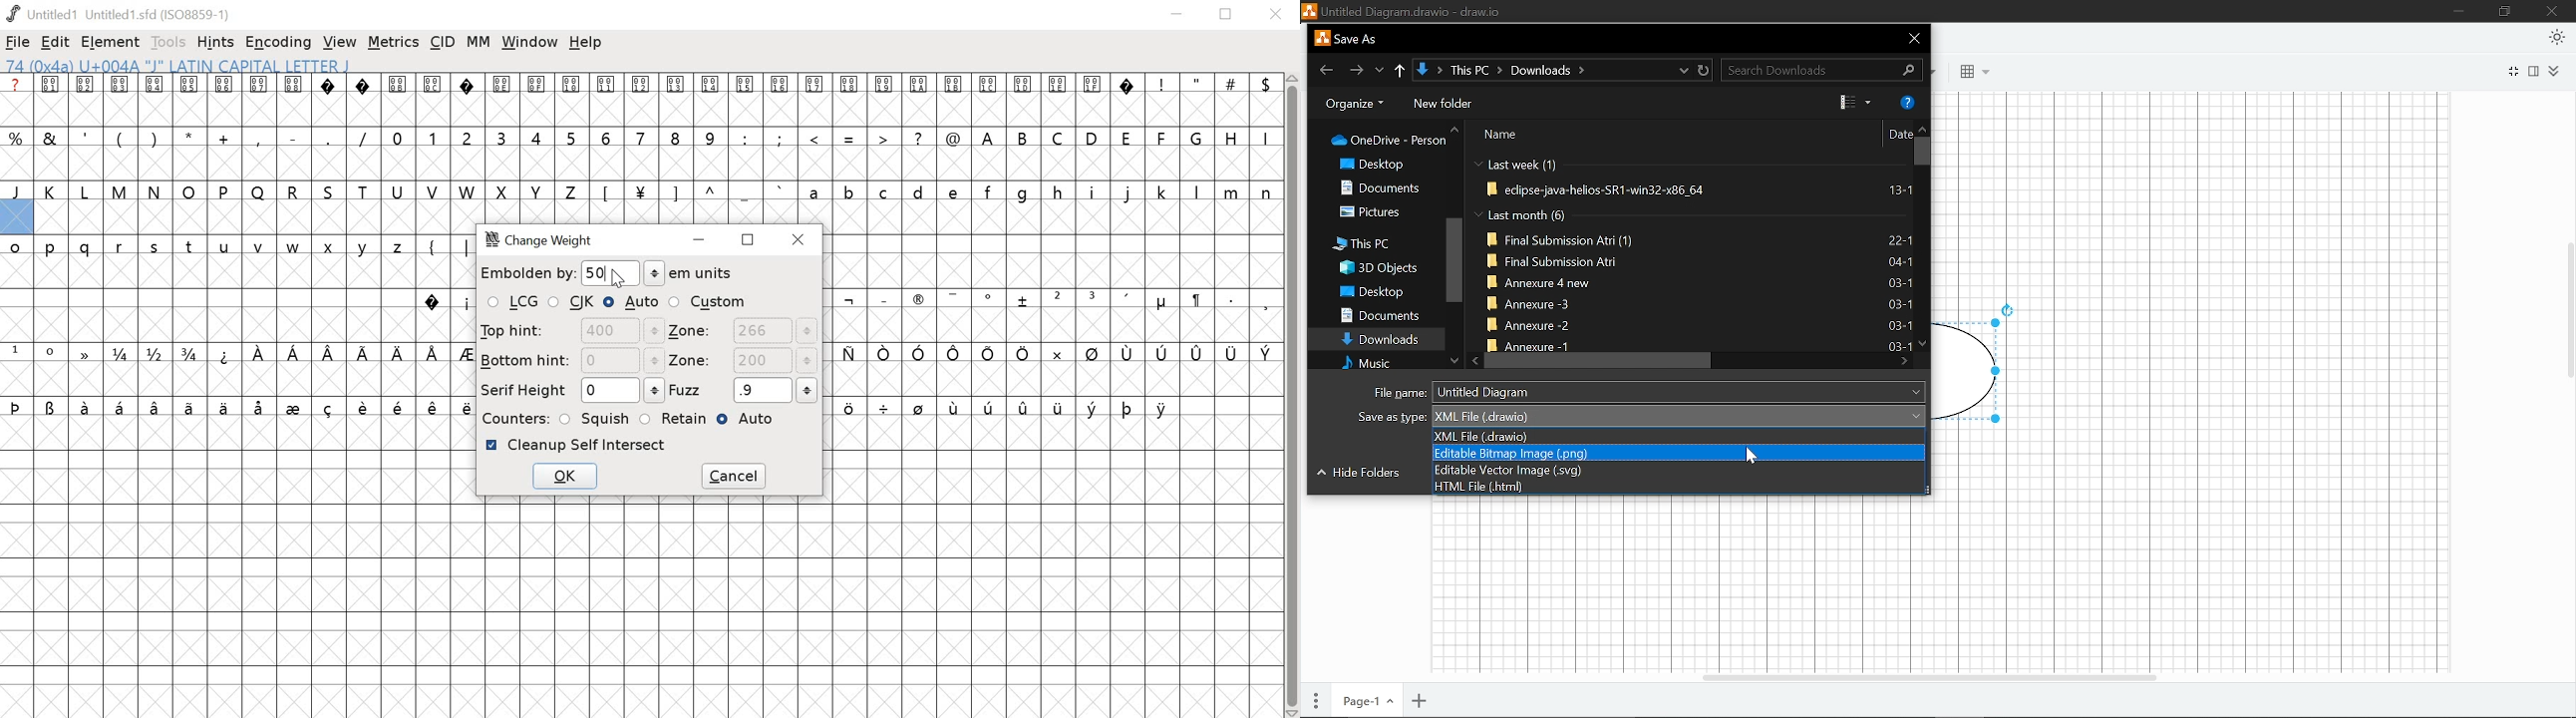 The height and width of the screenshot is (728, 2576). Describe the element at coordinates (512, 303) in the screenshot. I see `LCG` at that location.